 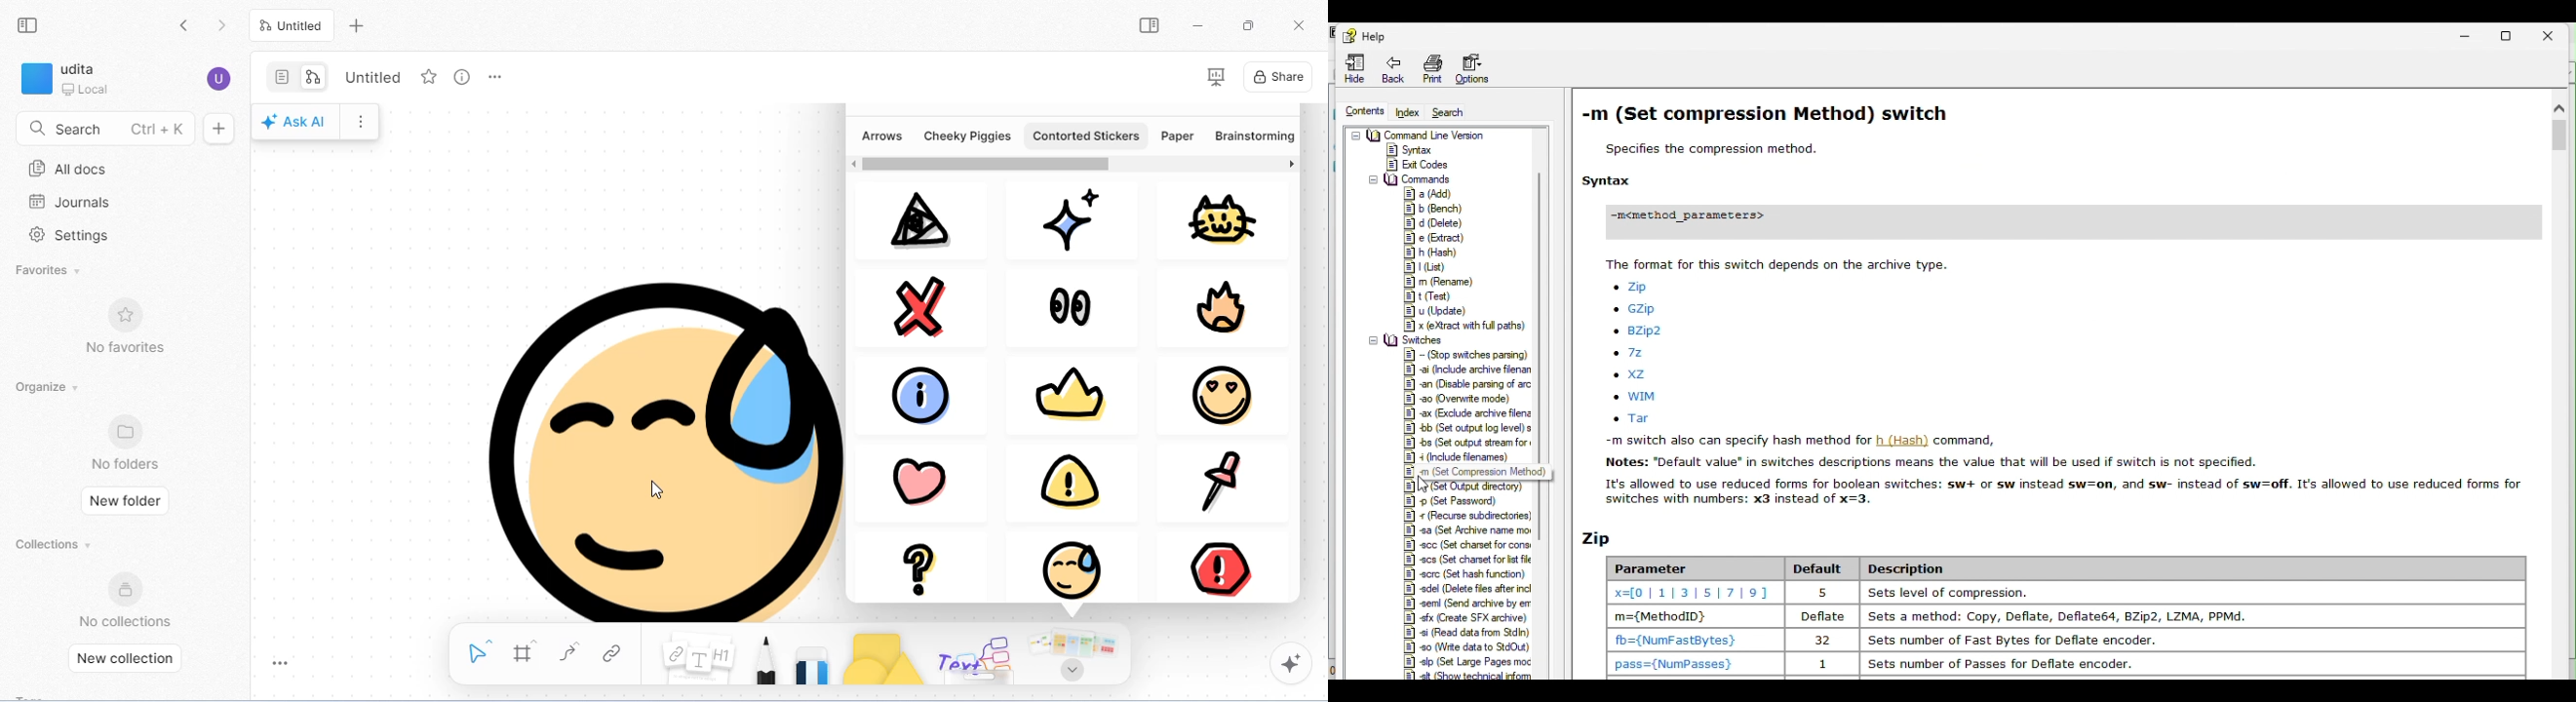 What do you see at coordinates (1247, 24) in the screenshot?
I see `maximize ` at bounding box center [1247, 24].